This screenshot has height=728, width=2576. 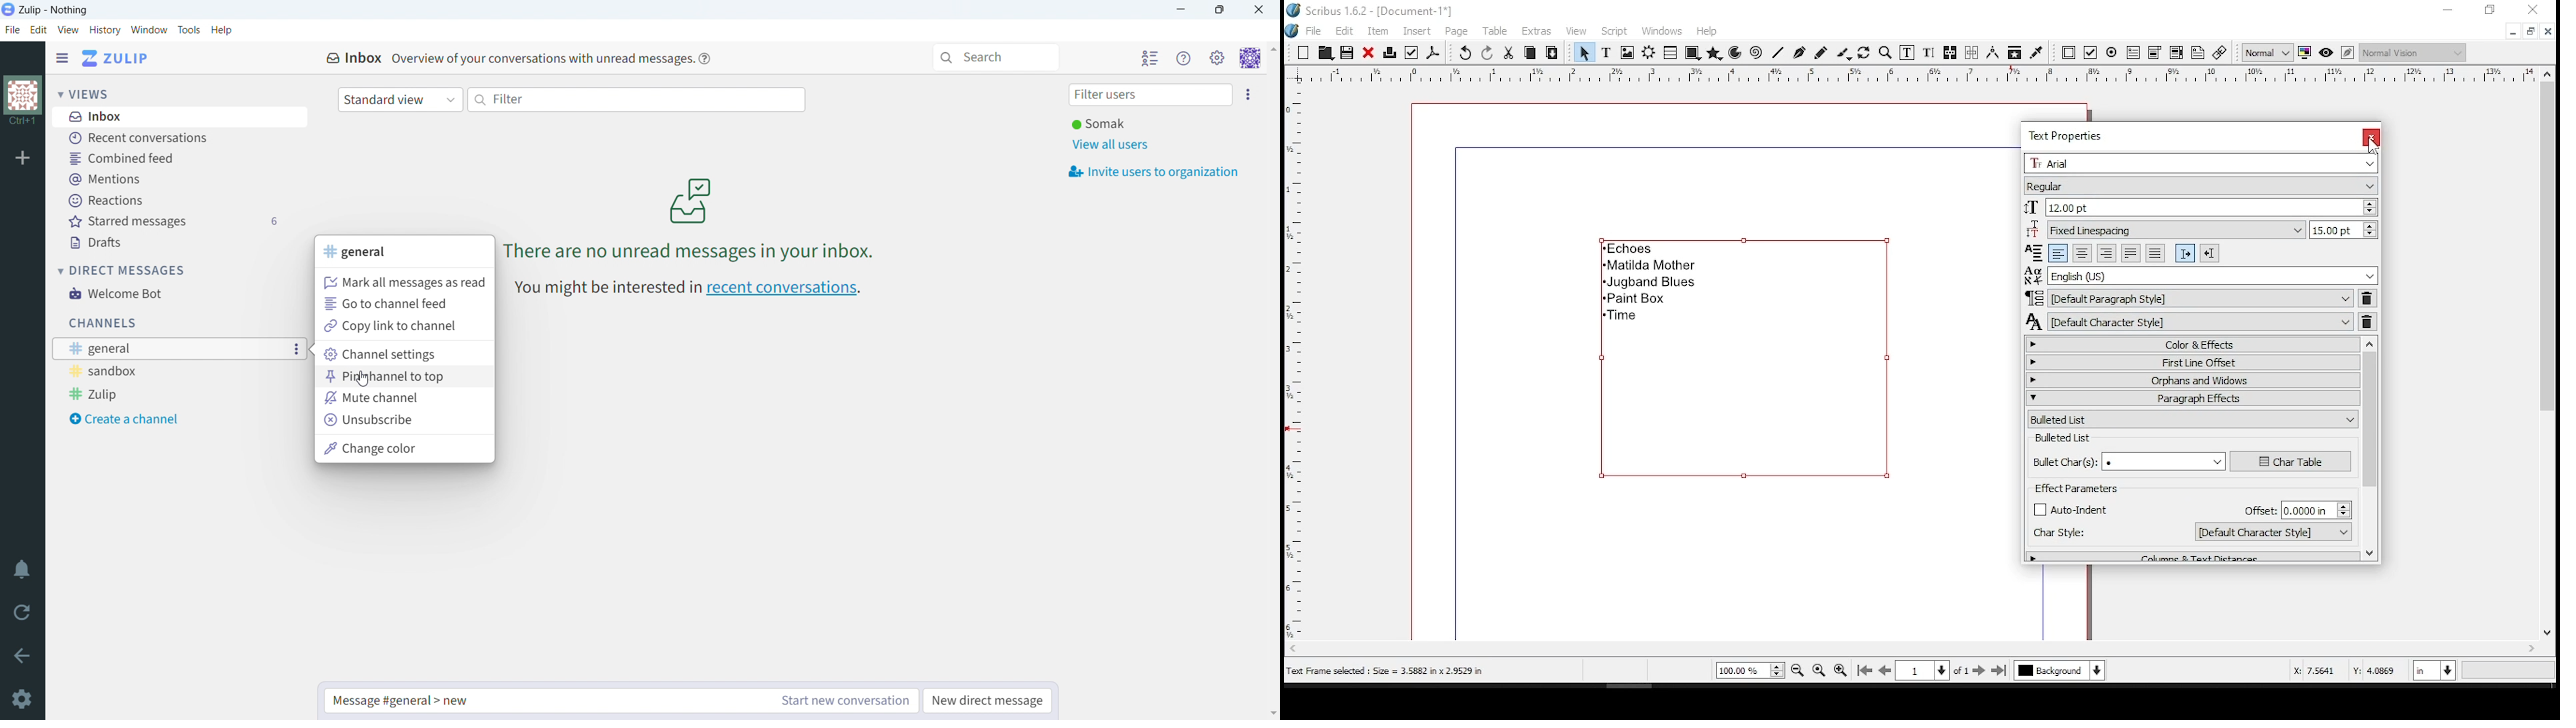 What do you see at coordinates (53, 10) in the screenshot?
I see `title` at bounding box center [53, 10].